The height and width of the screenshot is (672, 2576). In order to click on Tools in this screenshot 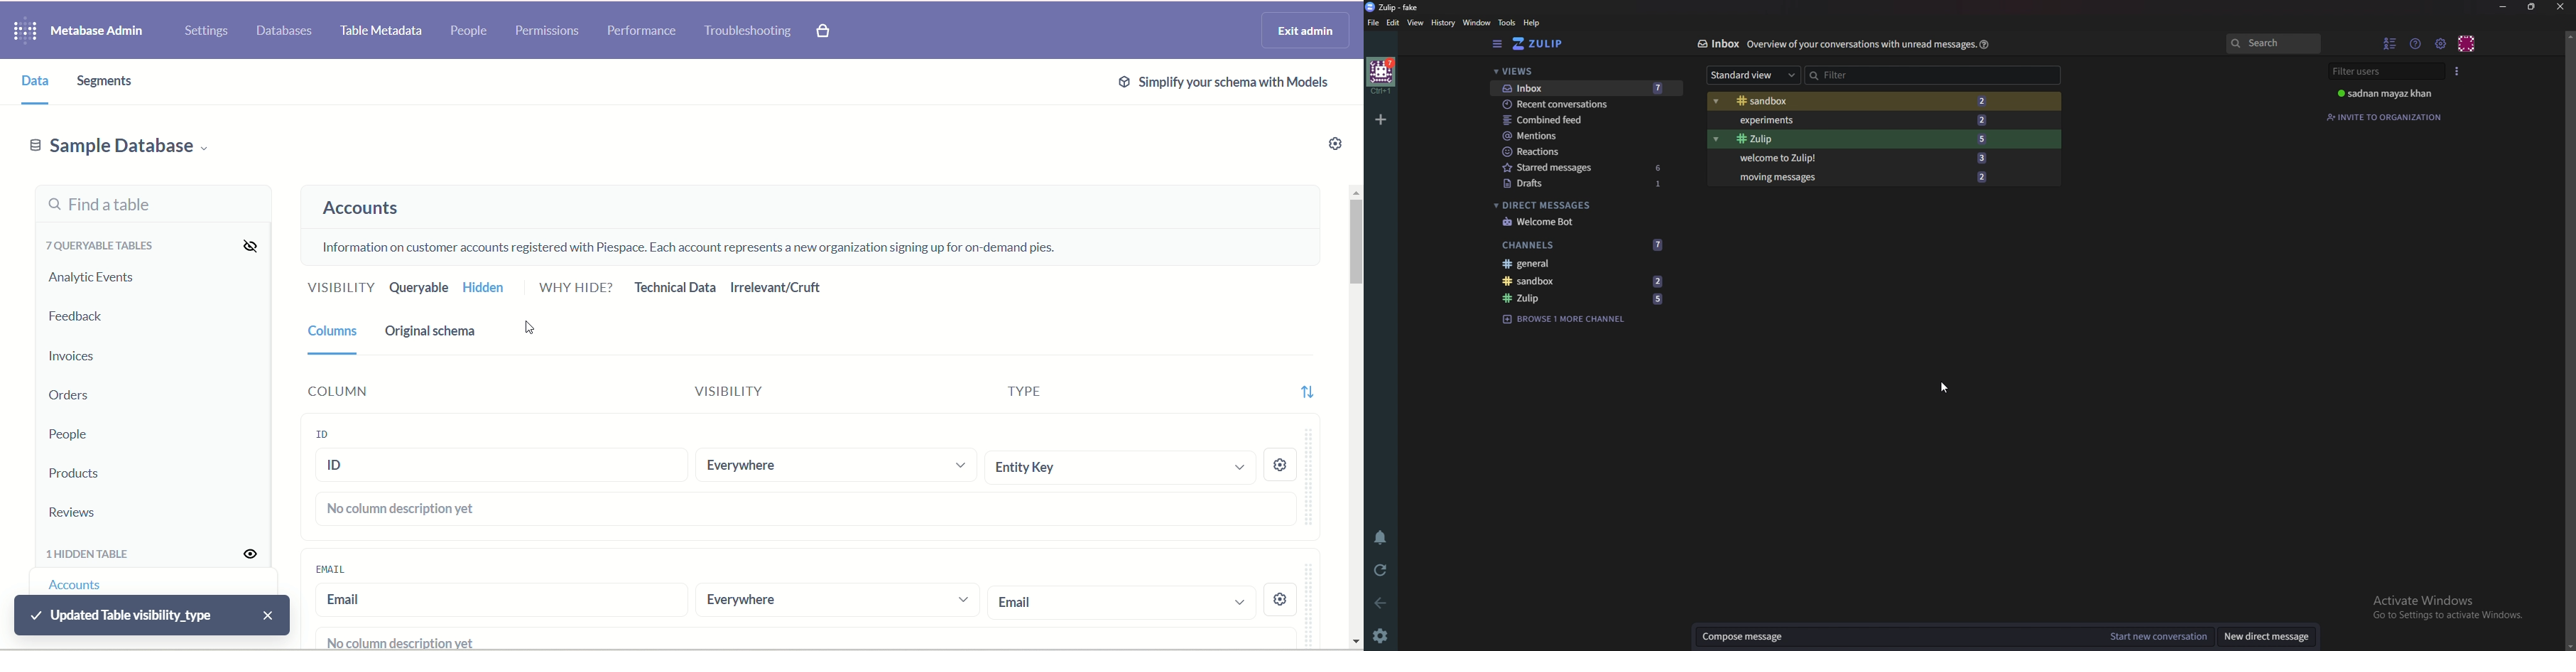, I will do `click(1507, 22)`.